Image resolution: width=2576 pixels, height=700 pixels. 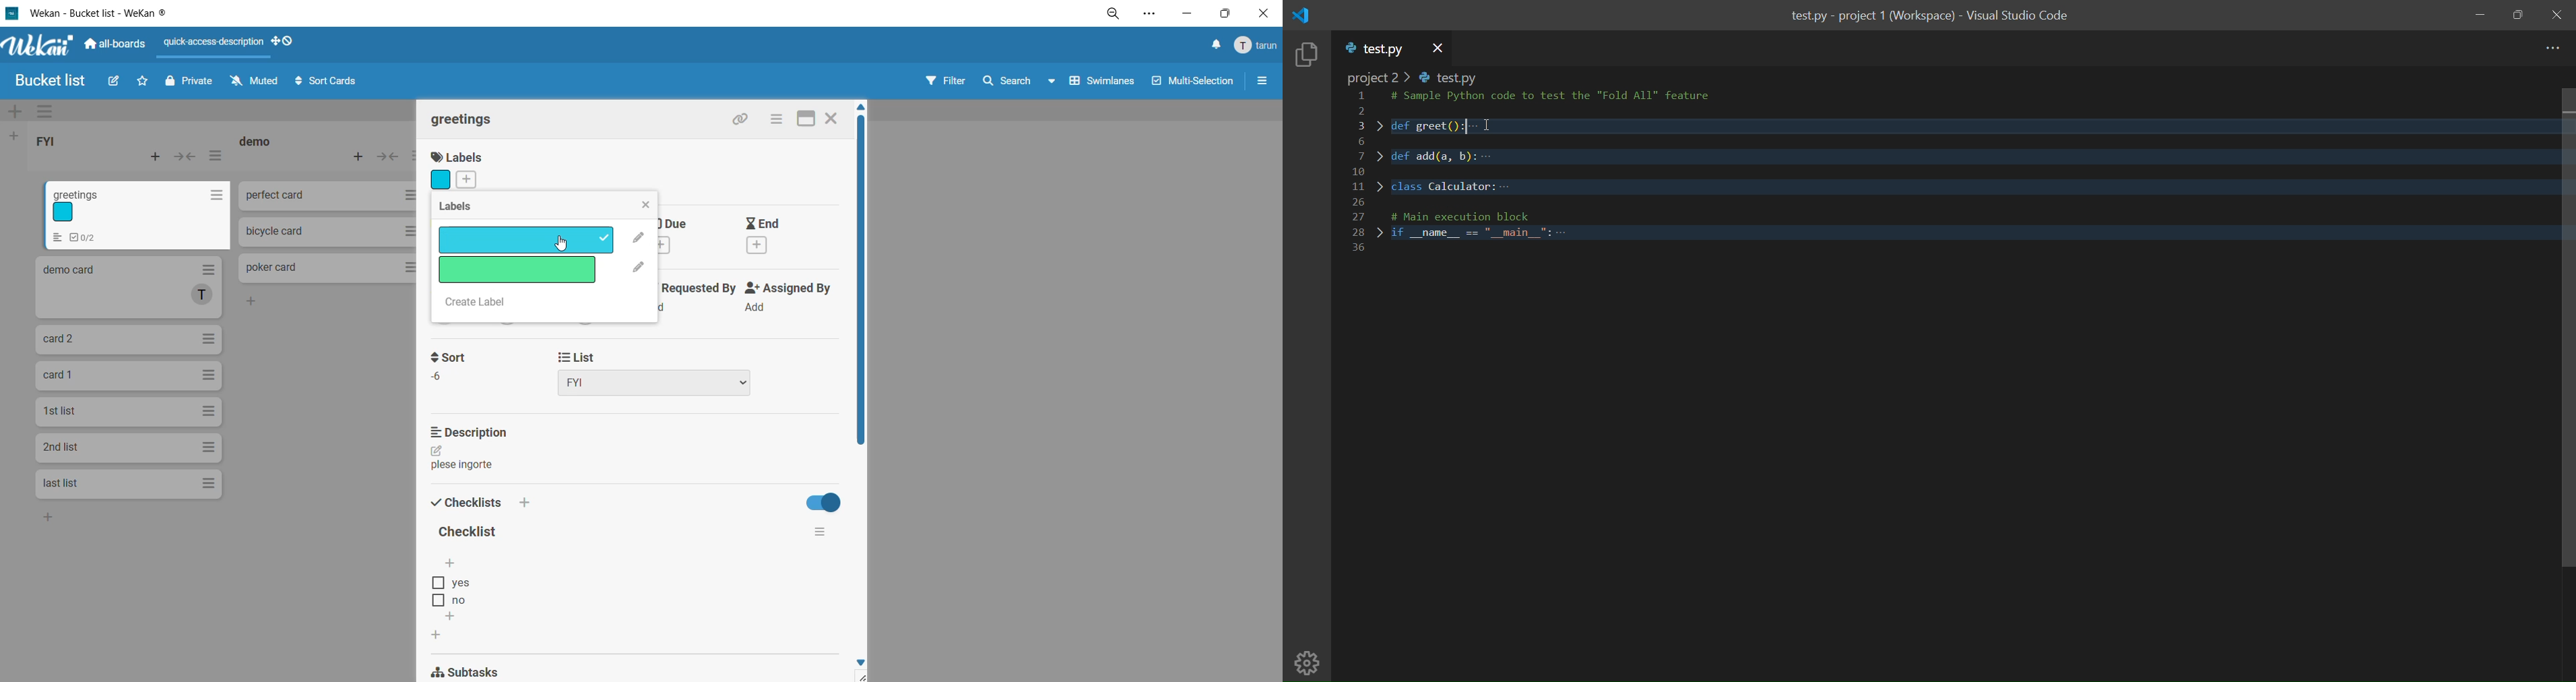 What do you see at coordinates (216, 156) in the screenshot?
I see `list actions` at bounding box center [216, 156].